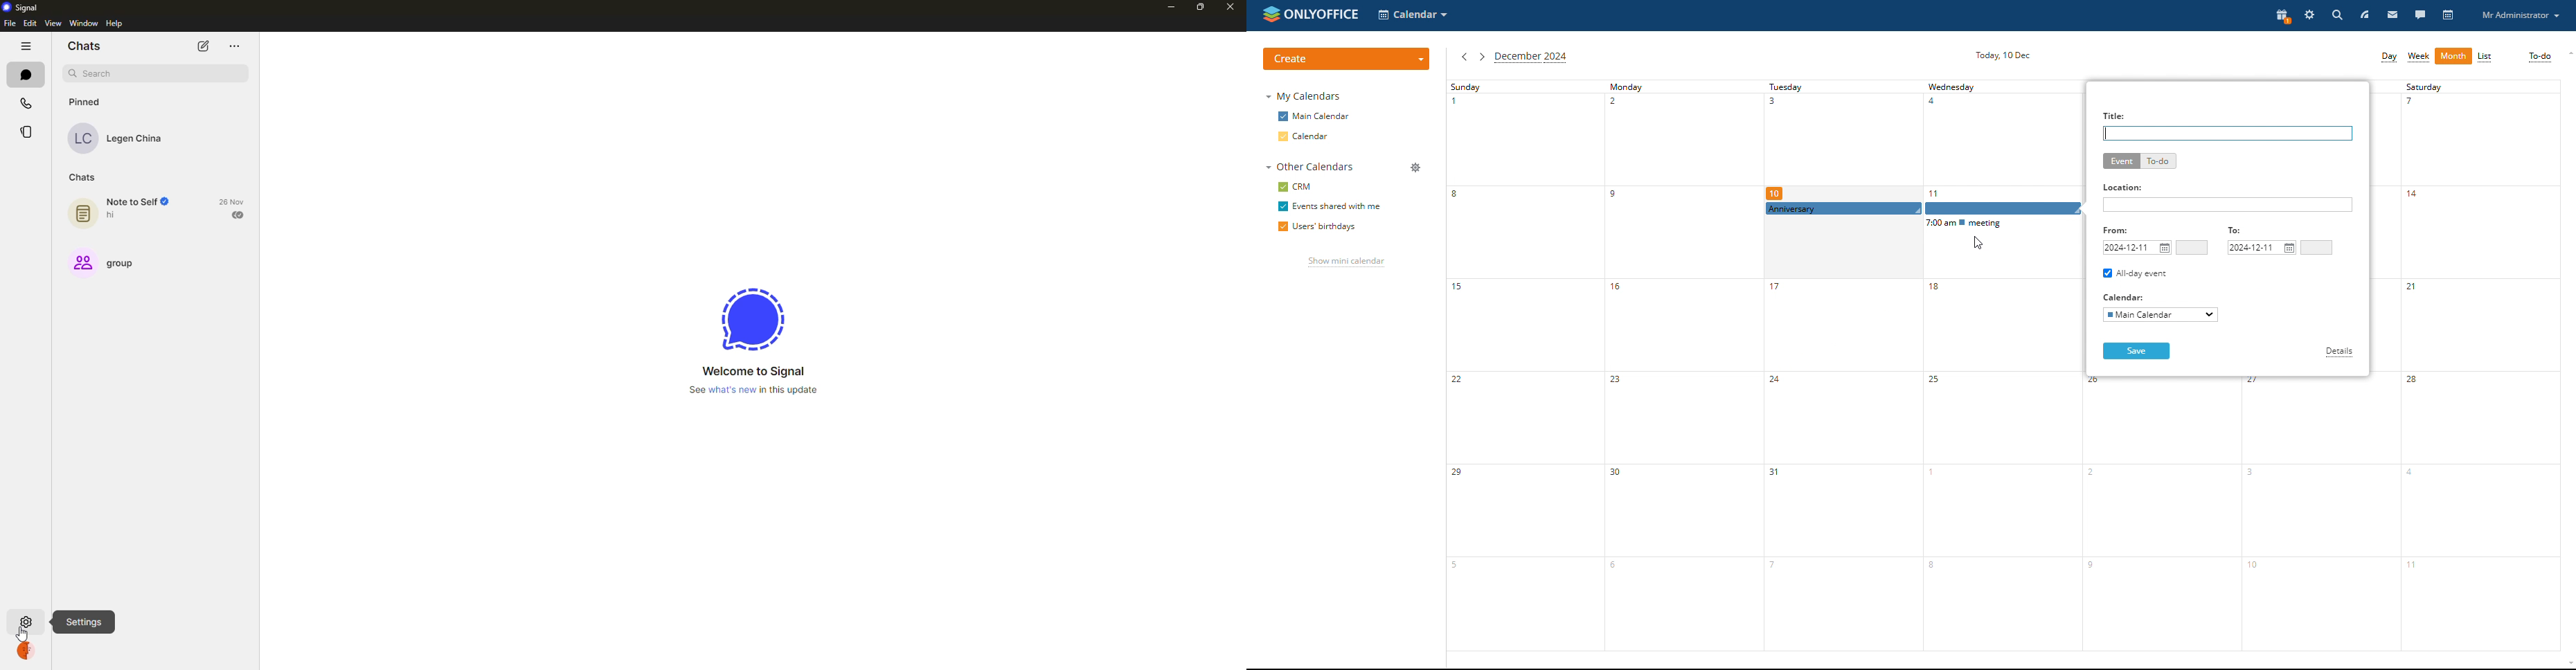  What do you see at coordinates (1841, 365) in the screenshot?
I see `tuesday` at bounding box center [1841, 365].